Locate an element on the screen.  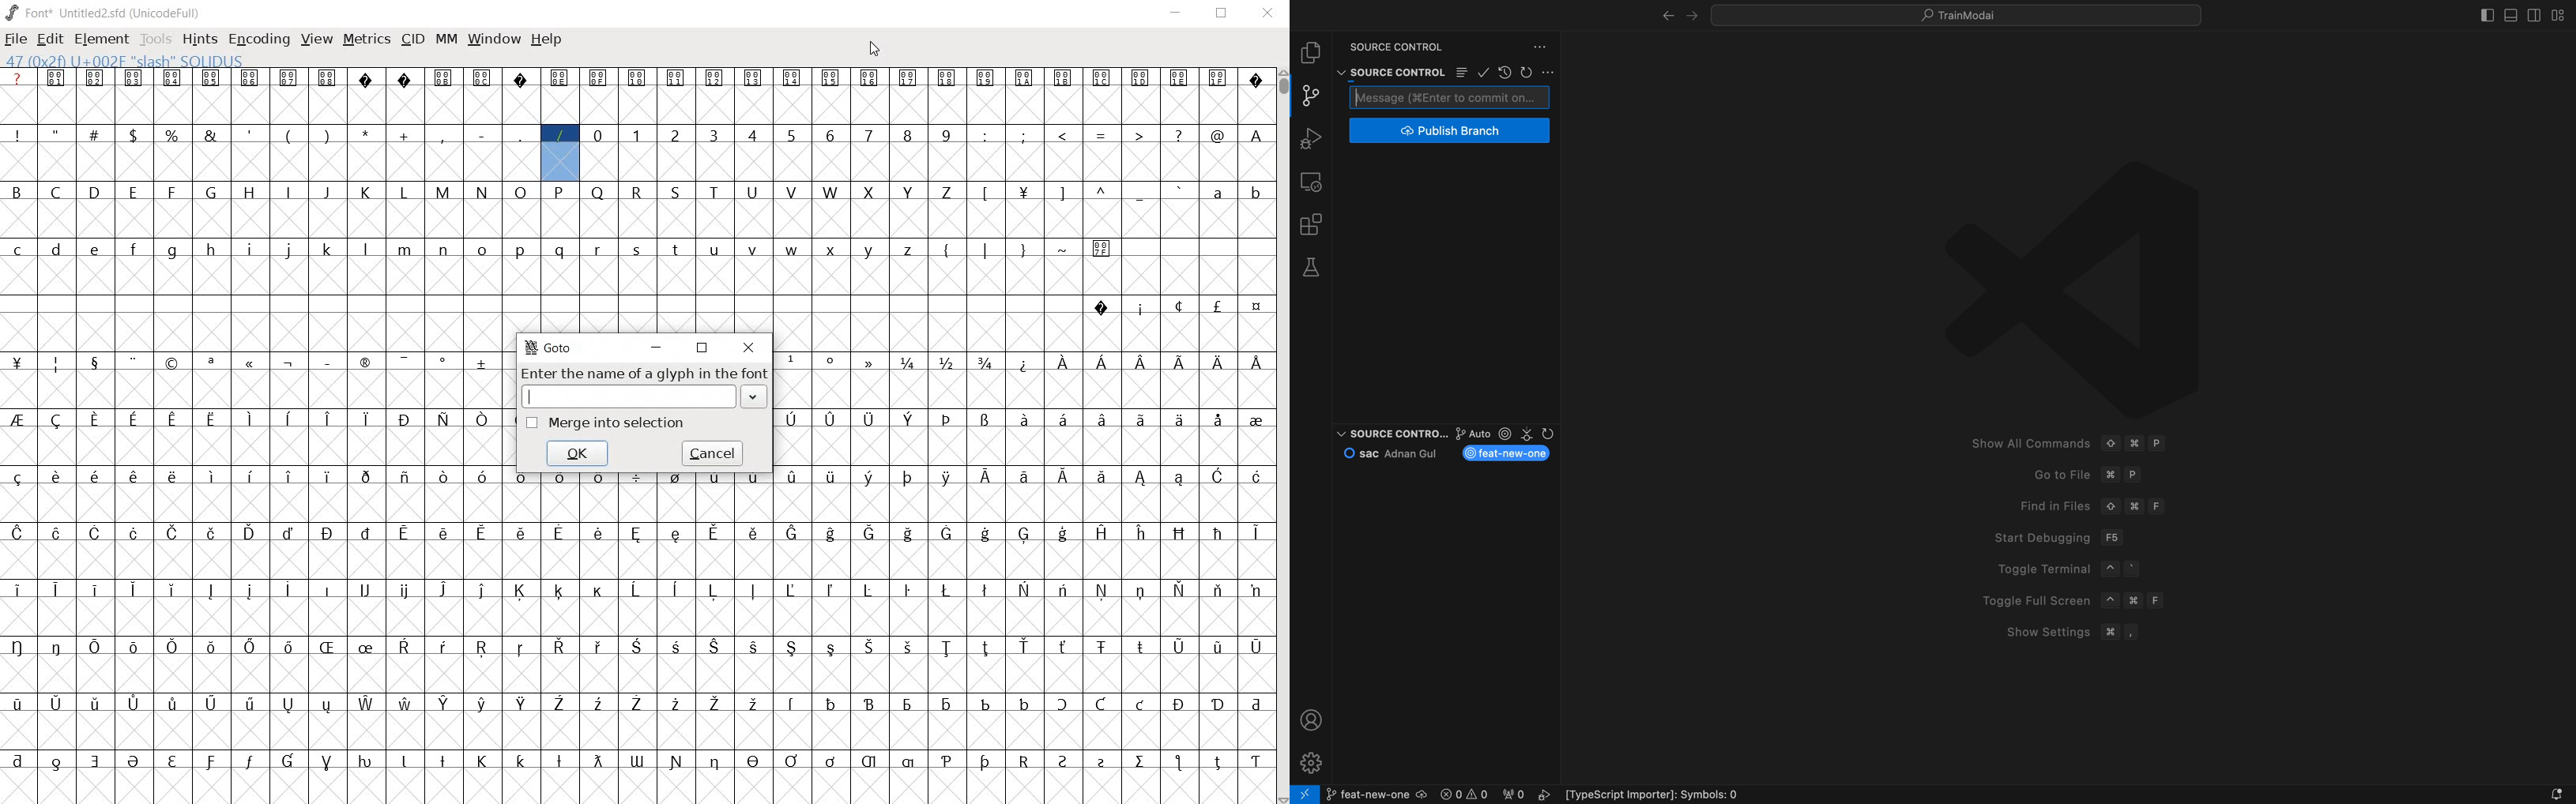
glyph is located at coordinates (1063, 77).